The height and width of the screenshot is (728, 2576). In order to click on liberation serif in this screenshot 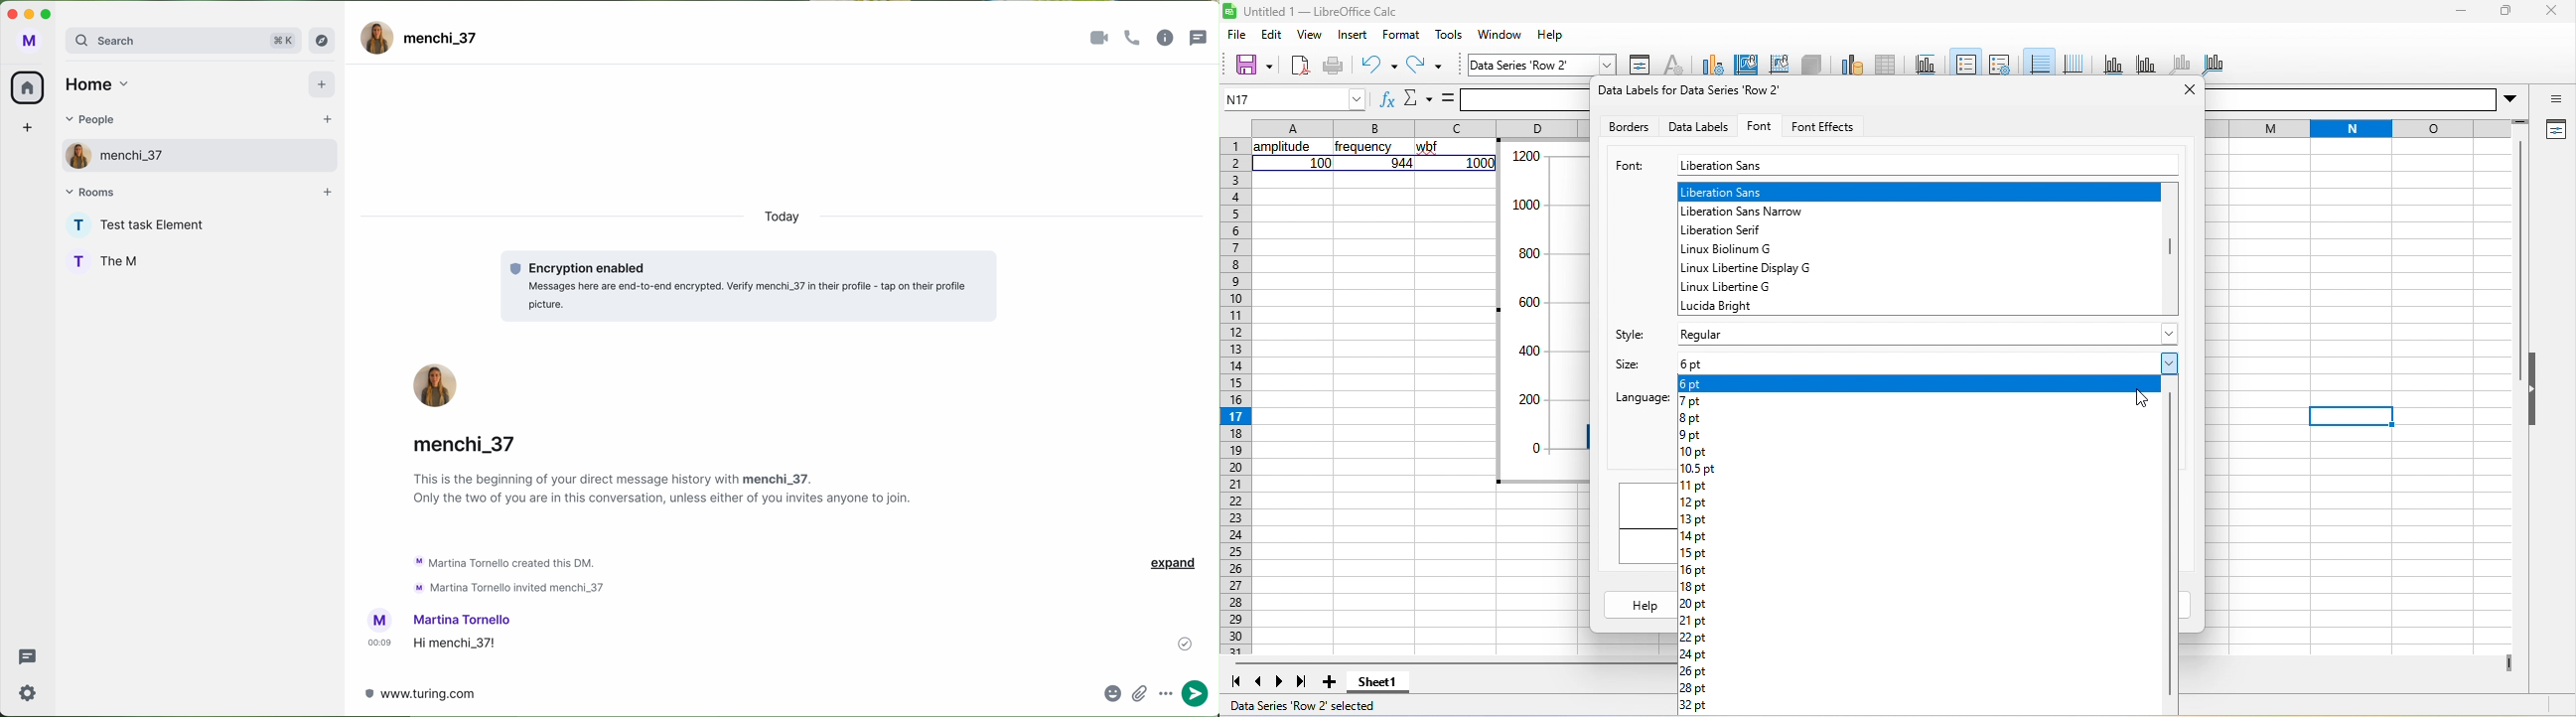, I will do `click(1731, 230)`.